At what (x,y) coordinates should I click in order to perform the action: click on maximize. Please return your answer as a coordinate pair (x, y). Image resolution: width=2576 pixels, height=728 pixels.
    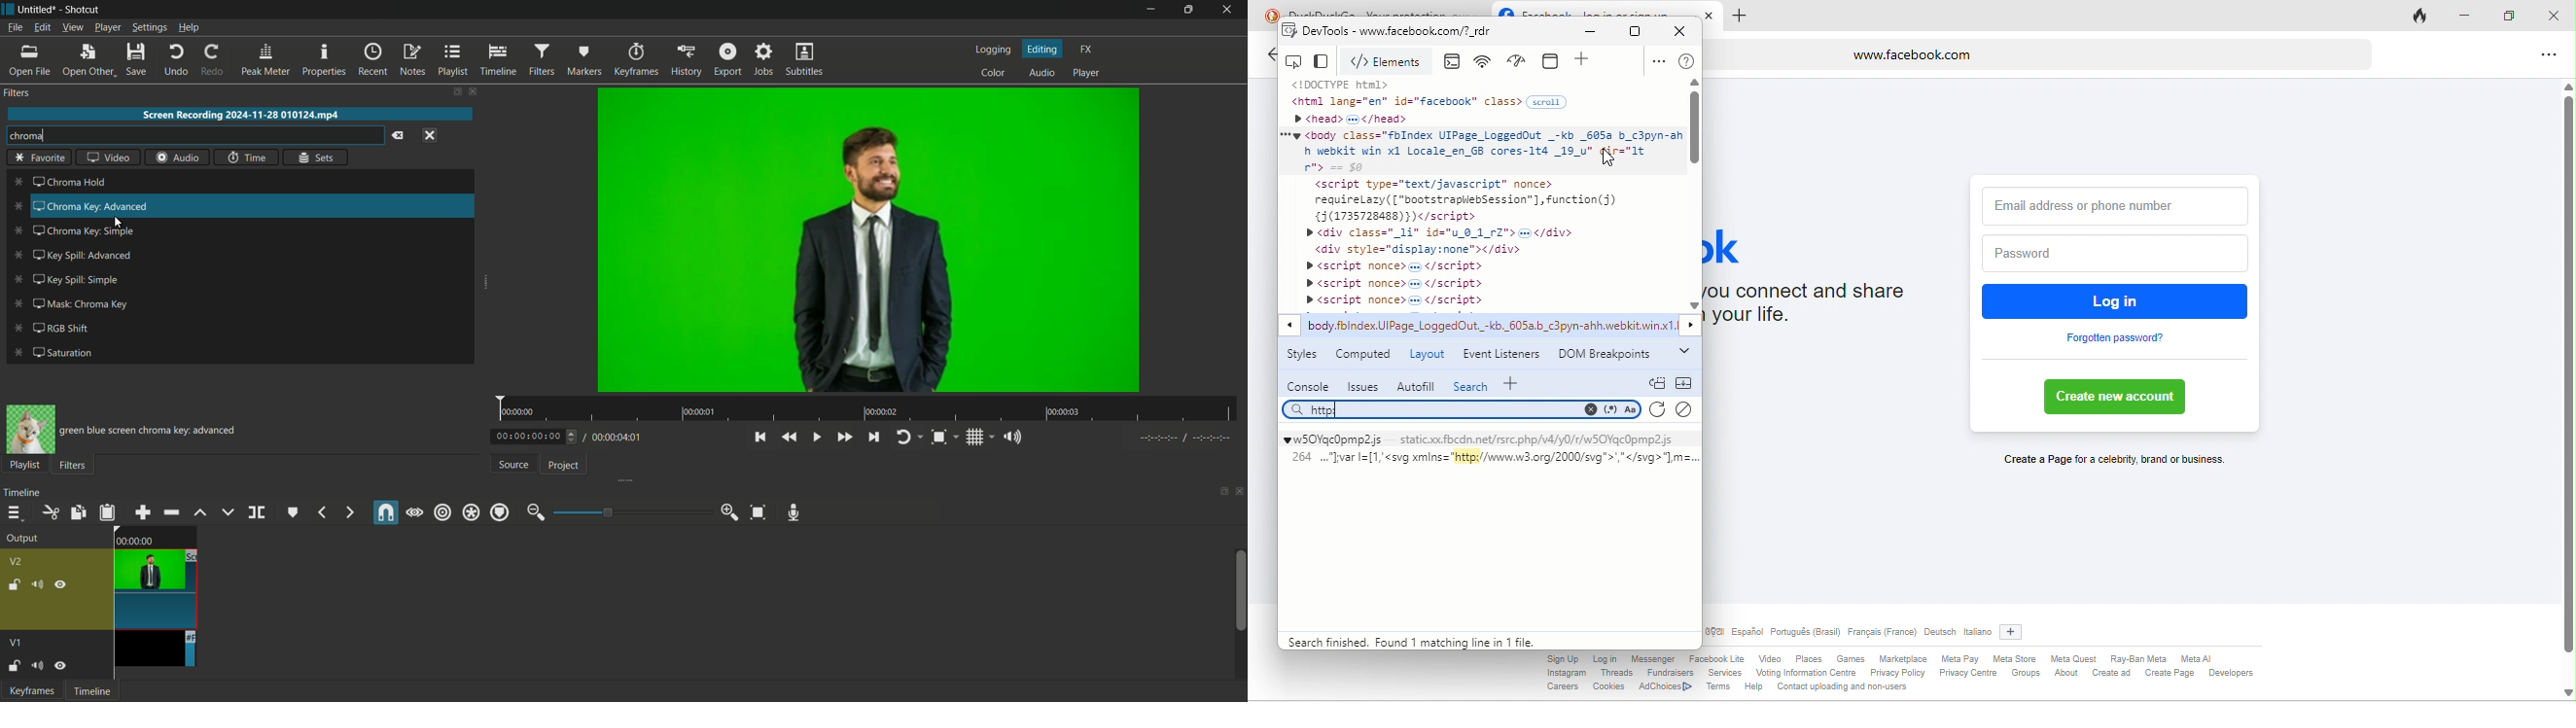
    Looking at the image, I should click on (2517, 18).